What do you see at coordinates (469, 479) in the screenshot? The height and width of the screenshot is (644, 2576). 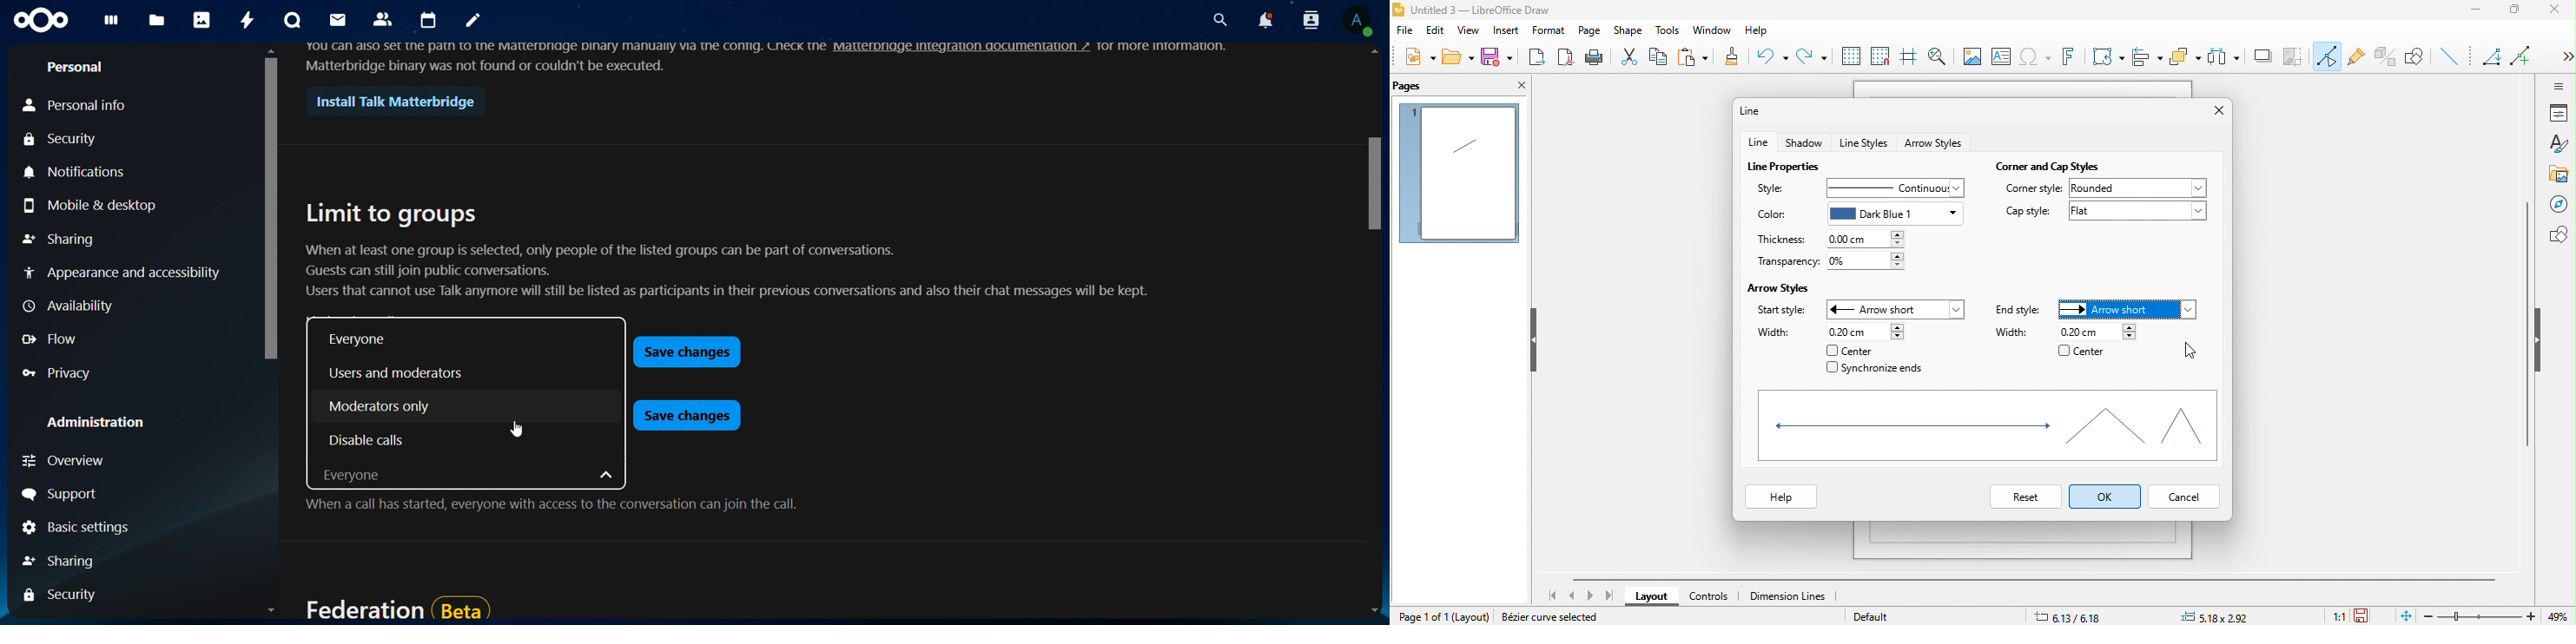 I see `everyone` at bounding box center [469, 479].